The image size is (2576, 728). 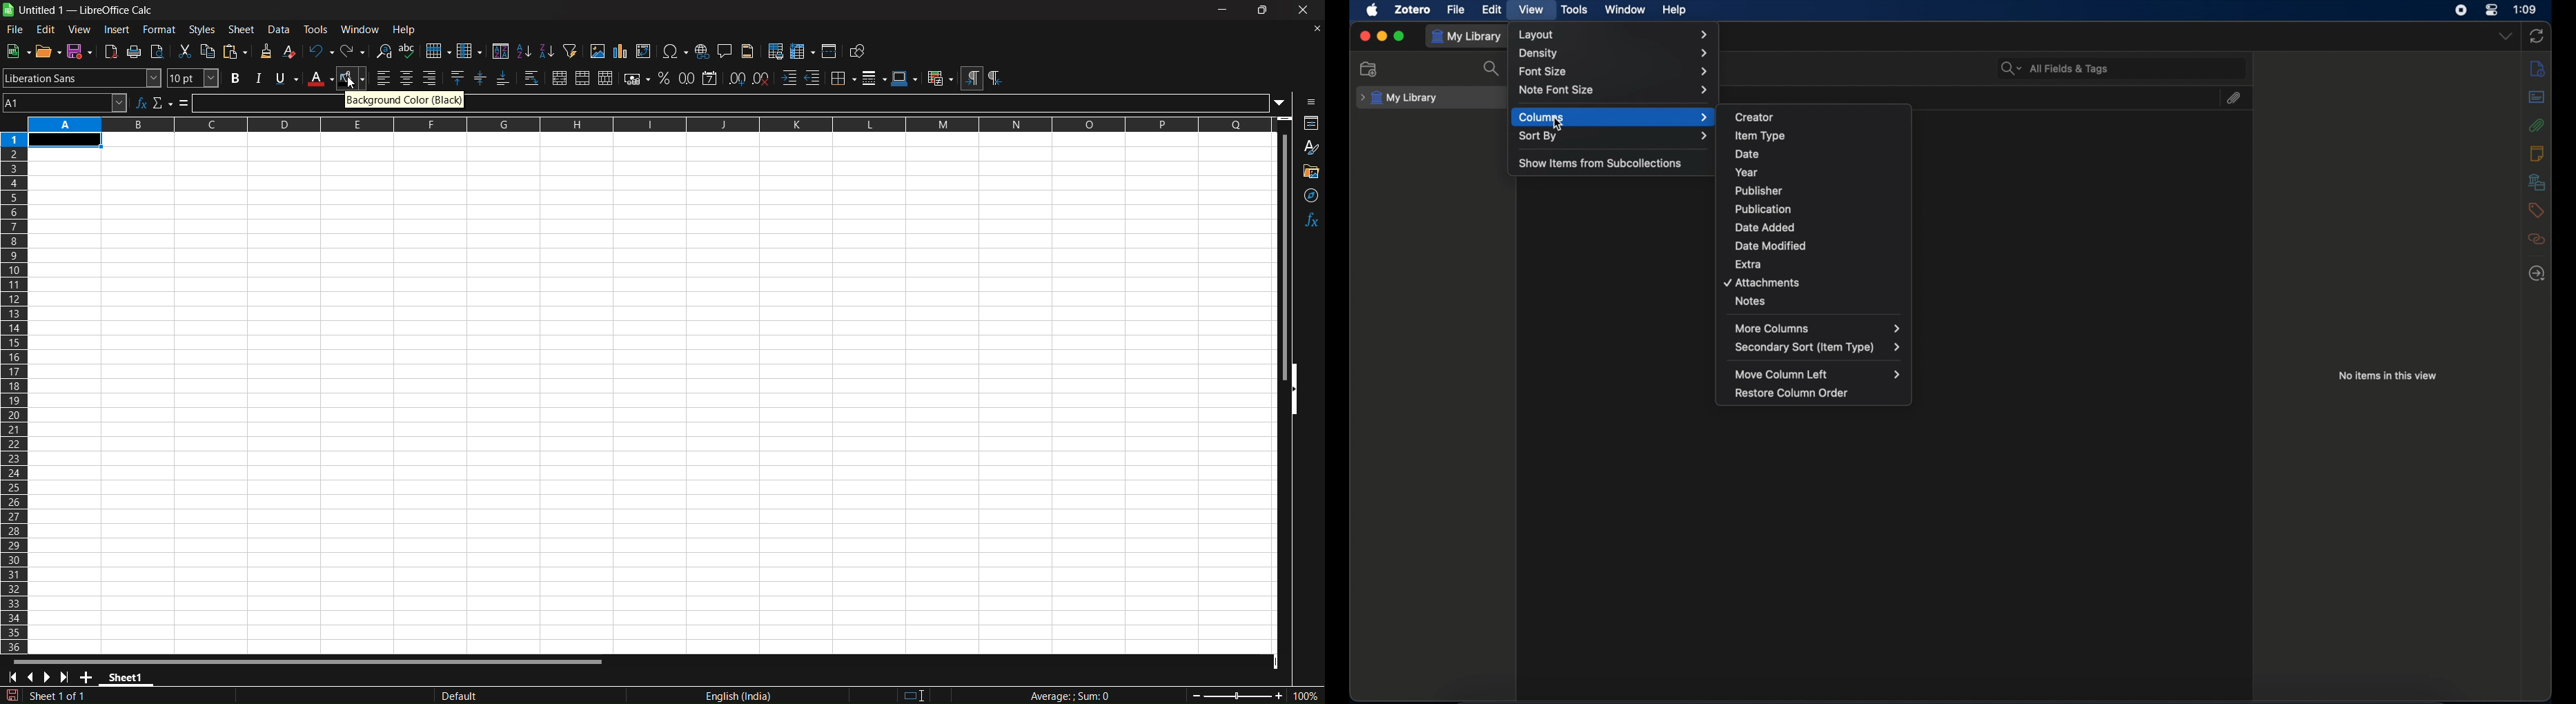 I want to click on date, so click(x=1748, y=154).